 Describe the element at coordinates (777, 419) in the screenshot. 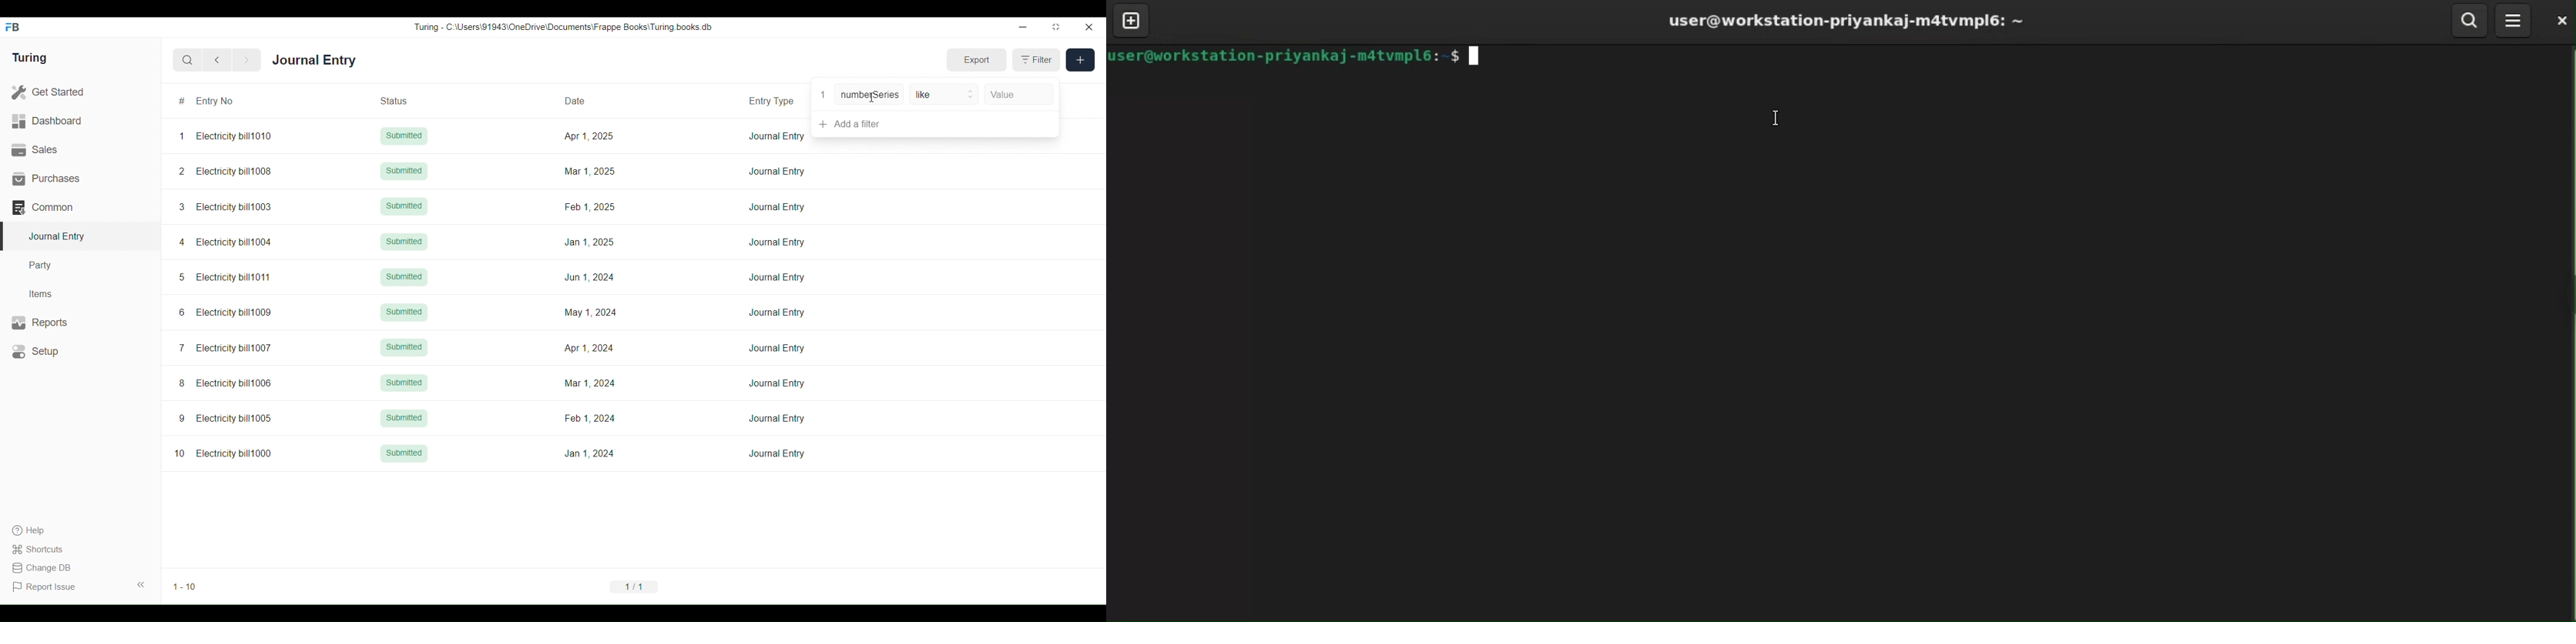

I see `Journal Entry` at that location.